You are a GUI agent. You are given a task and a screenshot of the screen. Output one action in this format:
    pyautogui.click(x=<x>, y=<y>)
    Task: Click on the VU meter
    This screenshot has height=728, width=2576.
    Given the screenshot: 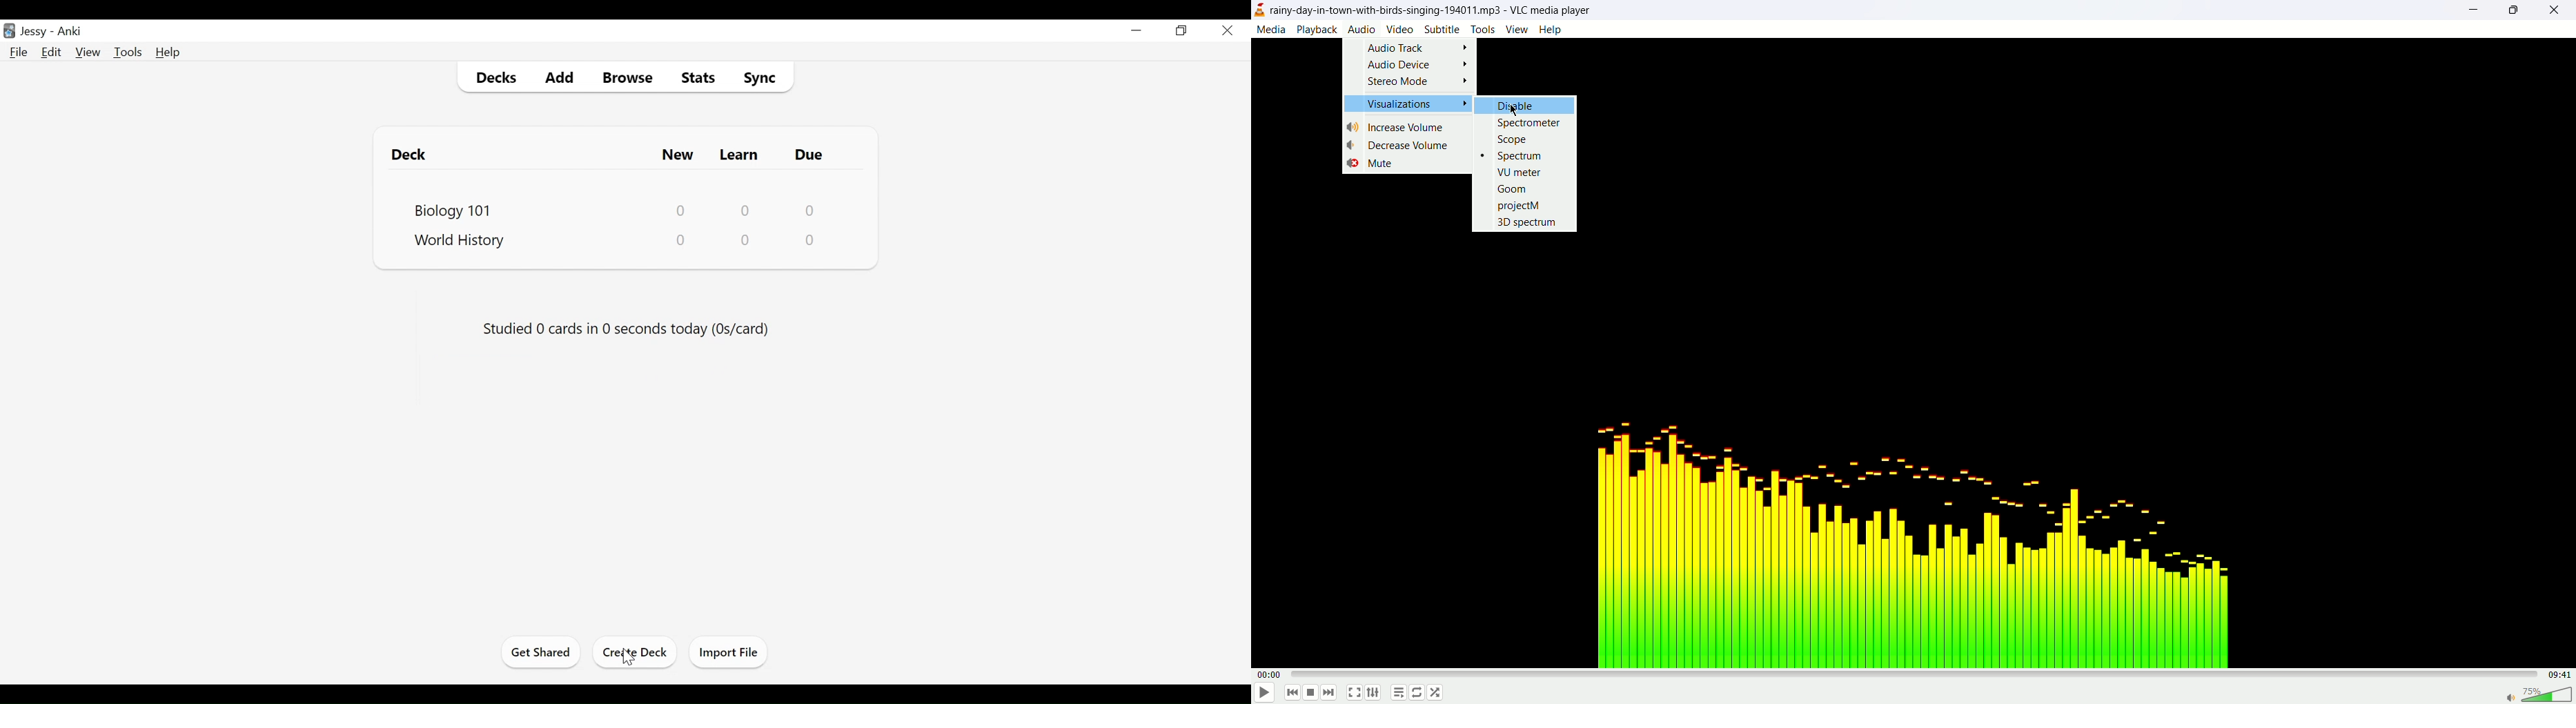 What is the action you would take?
    pyautogui.click(x=1519, y=172)
    